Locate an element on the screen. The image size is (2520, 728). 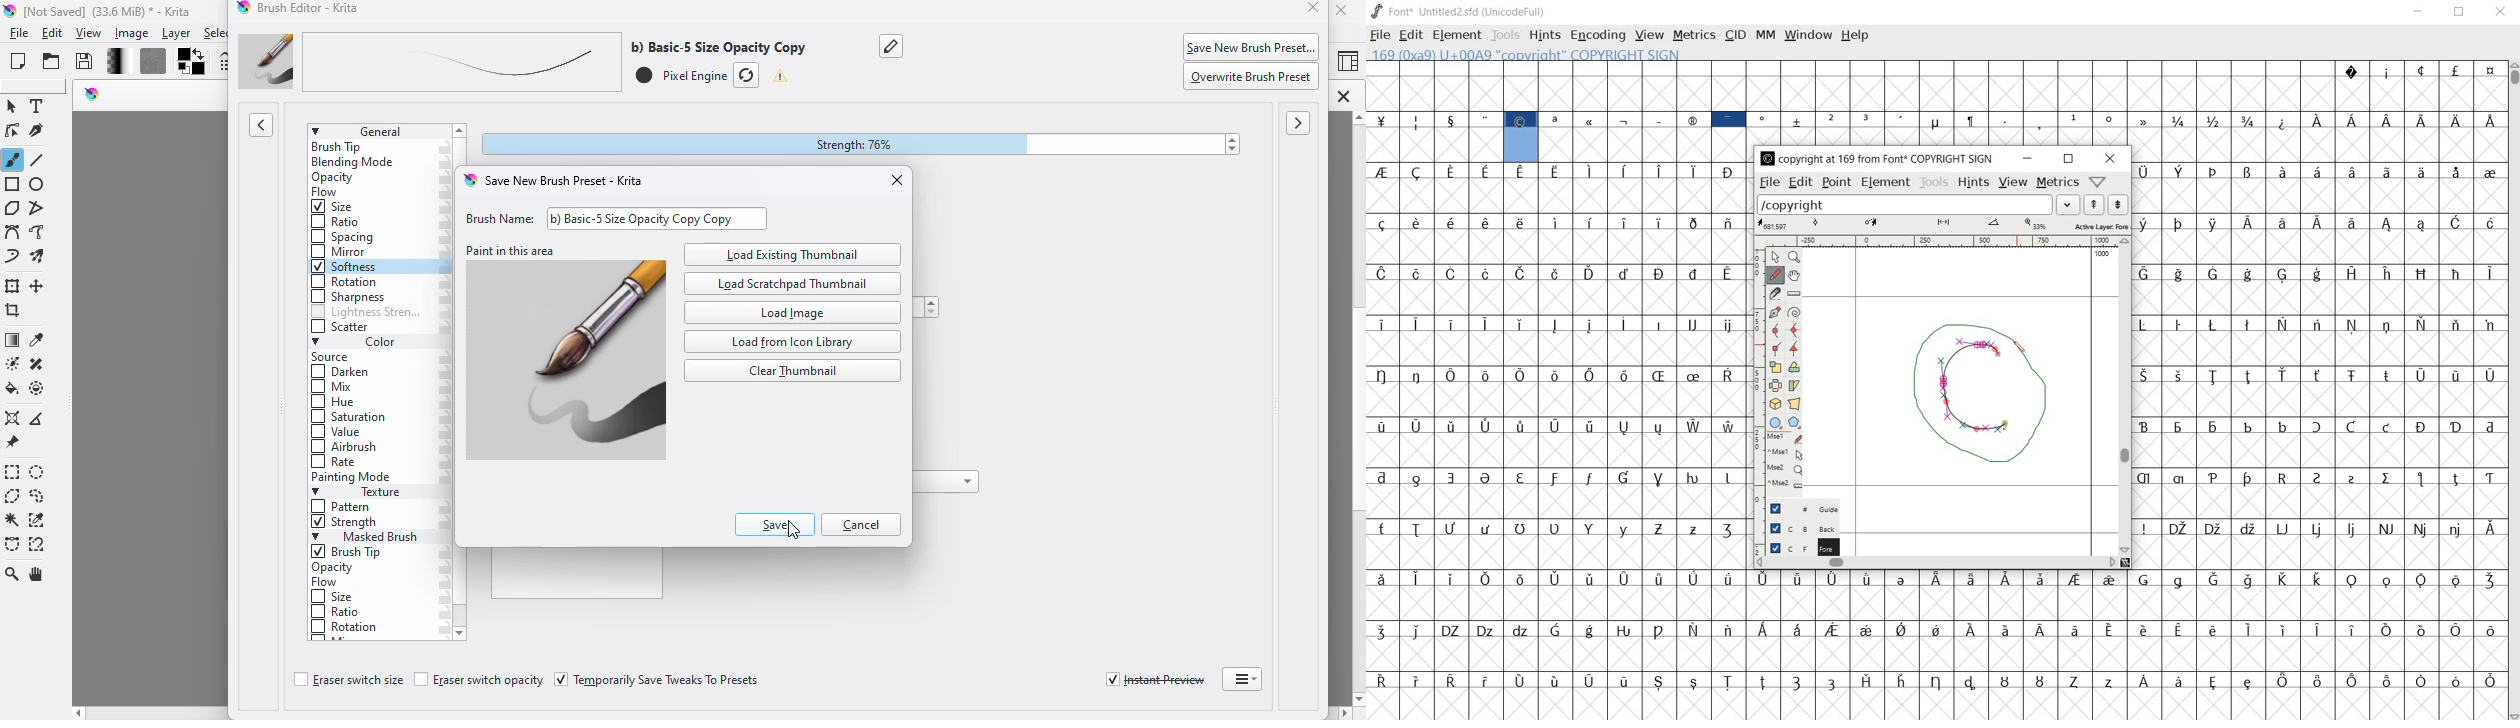
vertical scroll bar is located at coordinates (461, 616).